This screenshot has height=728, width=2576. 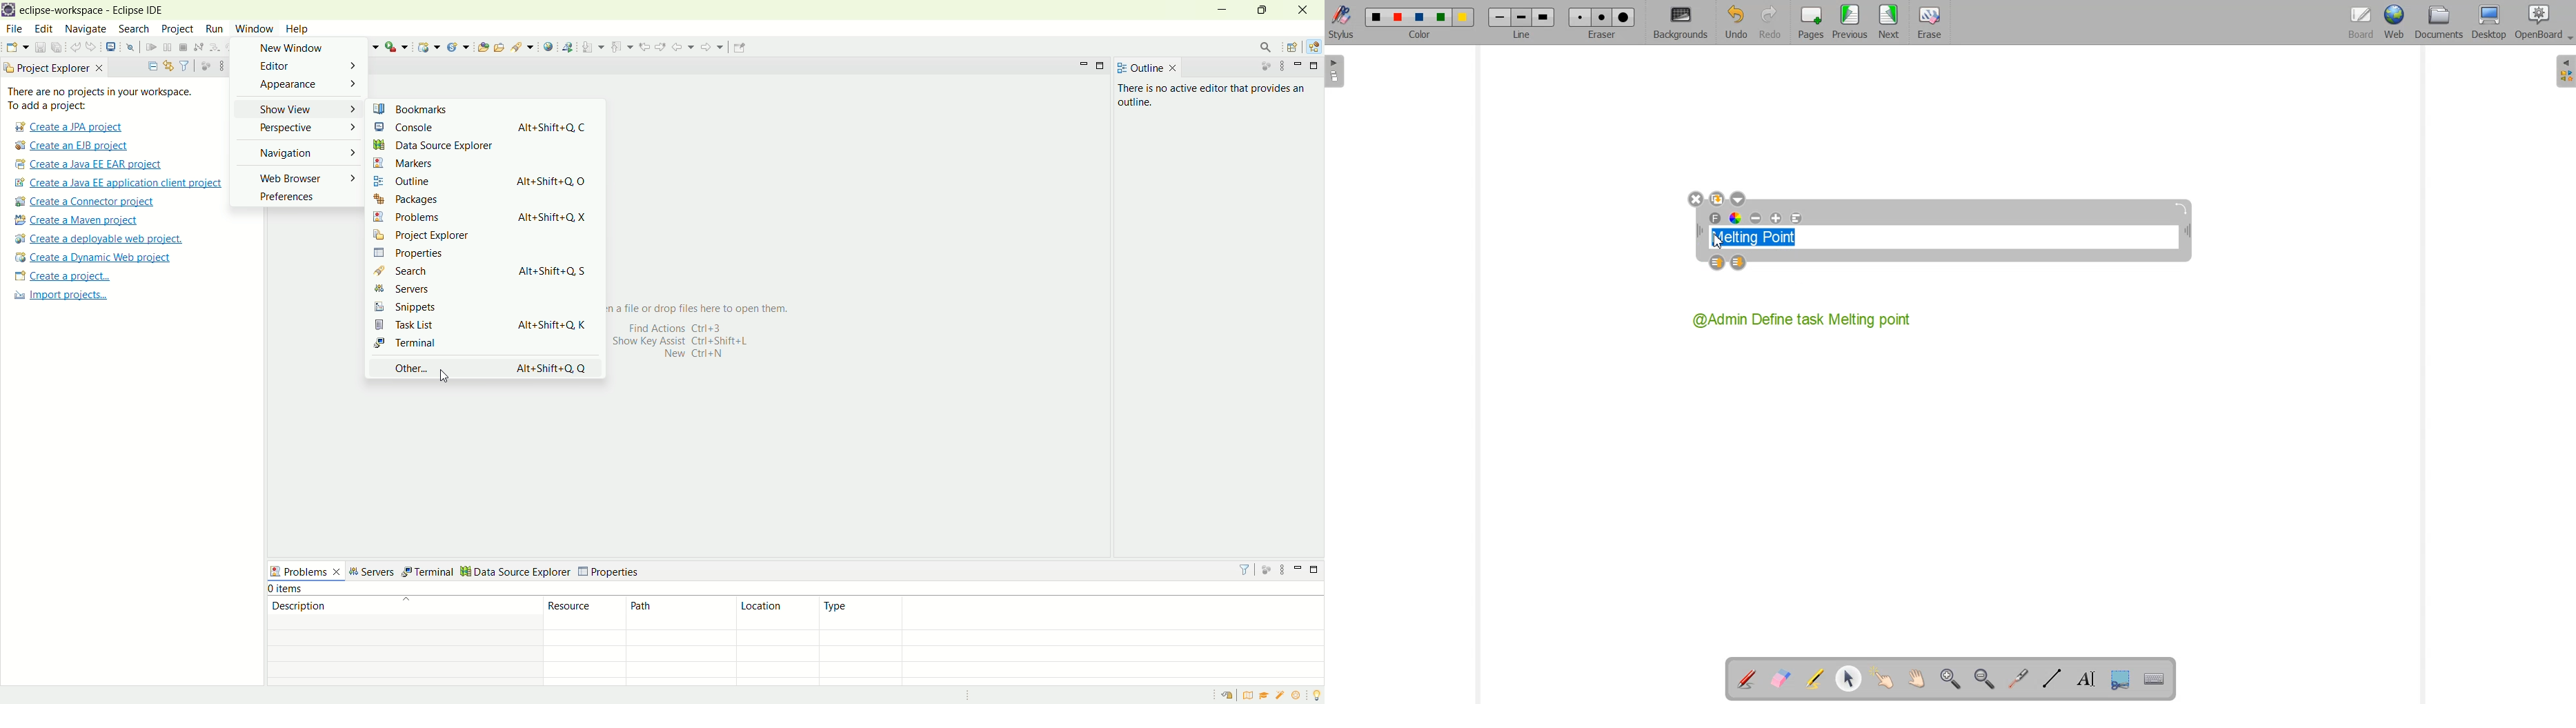 I want to click on There are no projects in your workspace. To add a project:, so click(x=117, y=99).